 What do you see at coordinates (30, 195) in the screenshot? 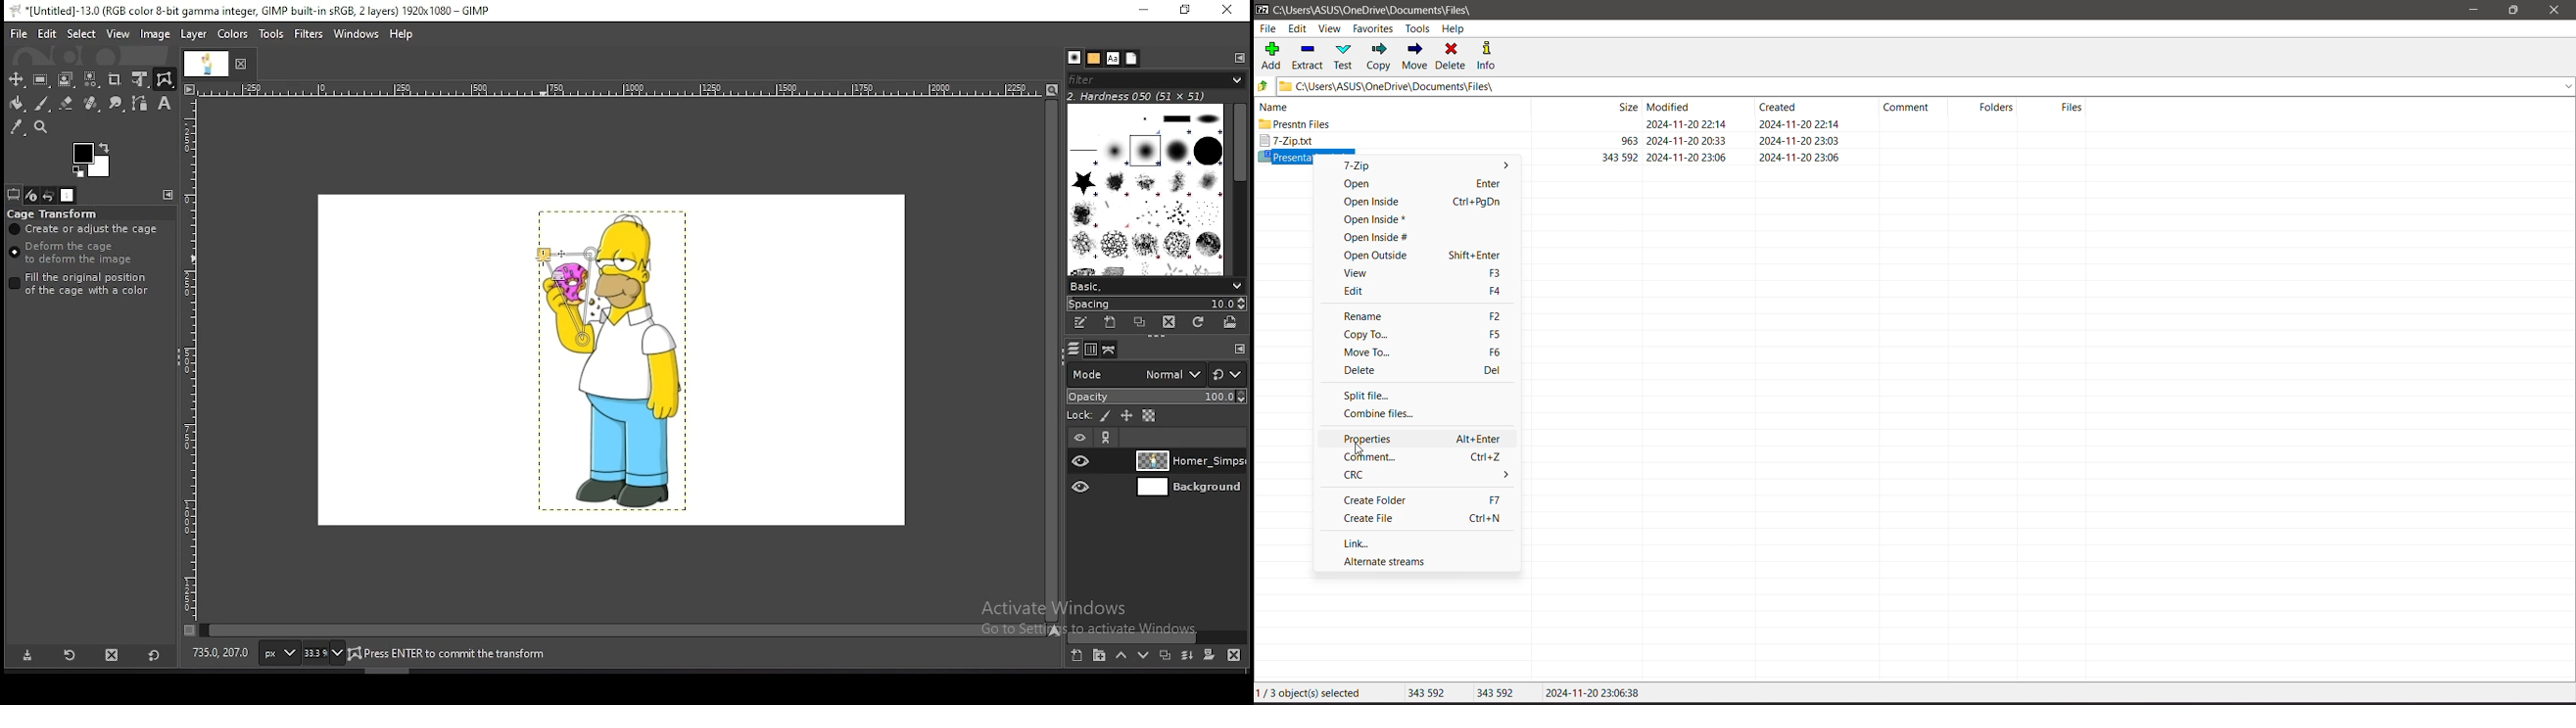
I see `device status` at bounding box center [30, 195].